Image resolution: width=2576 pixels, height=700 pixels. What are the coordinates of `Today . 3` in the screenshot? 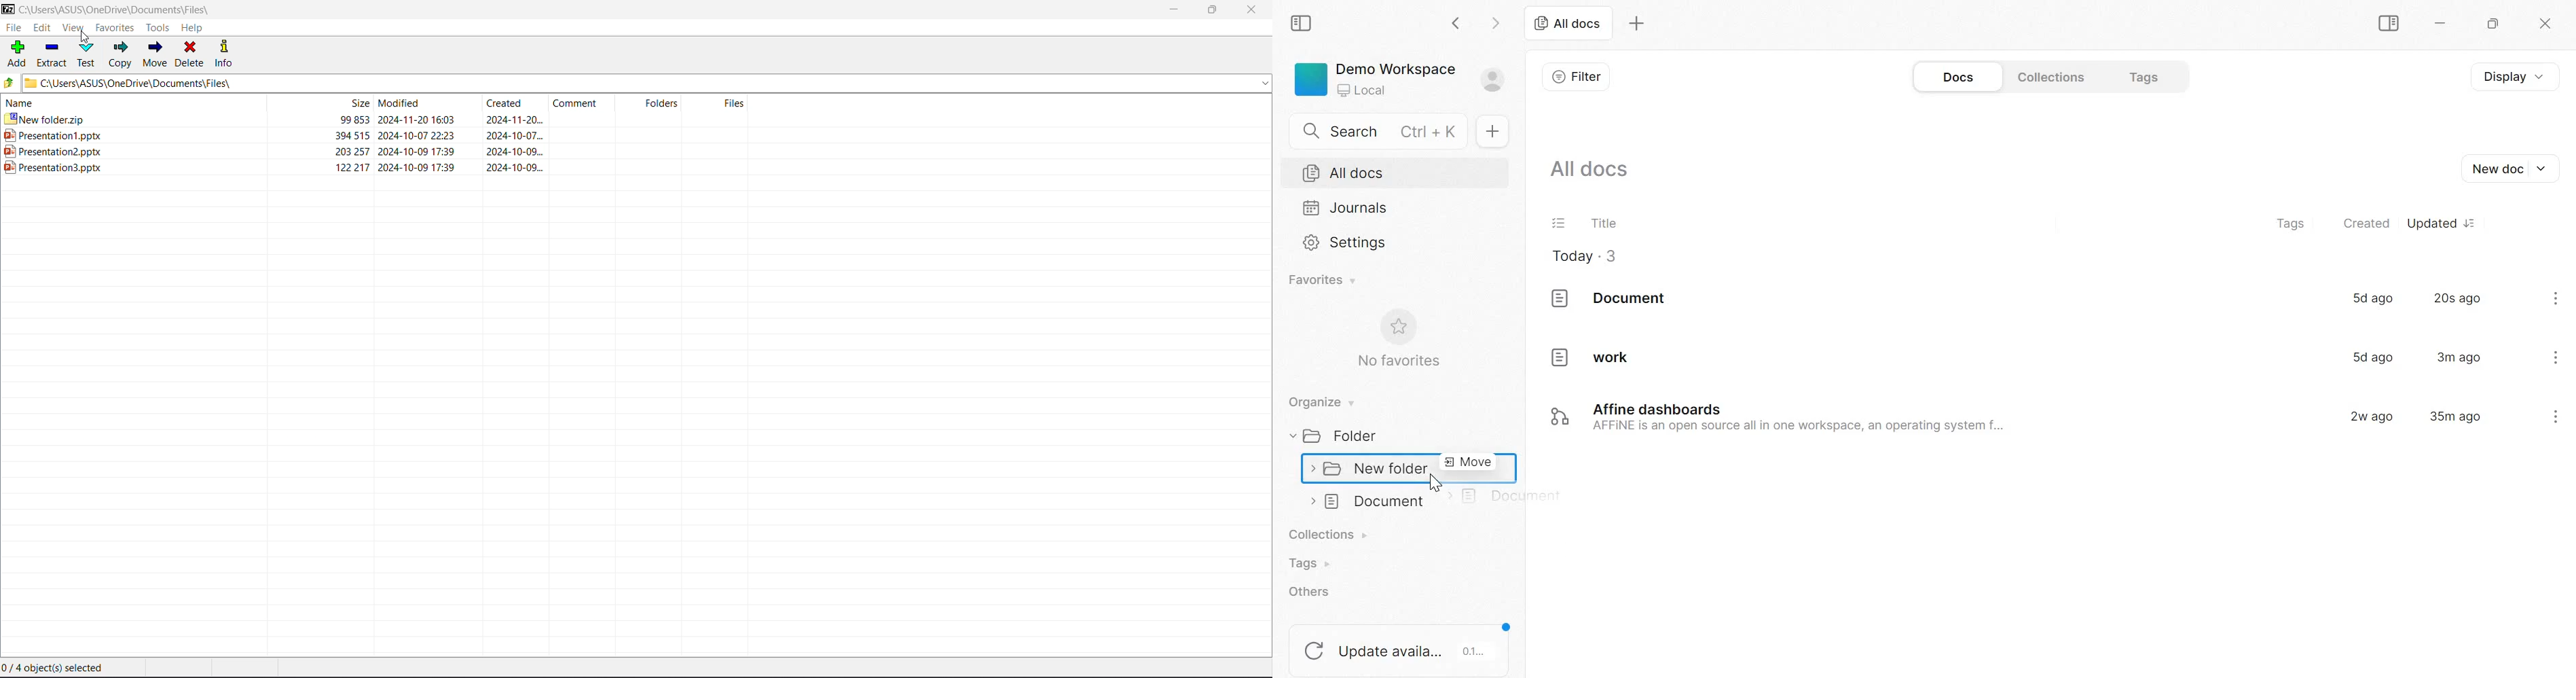 It's located at (1585, 256).